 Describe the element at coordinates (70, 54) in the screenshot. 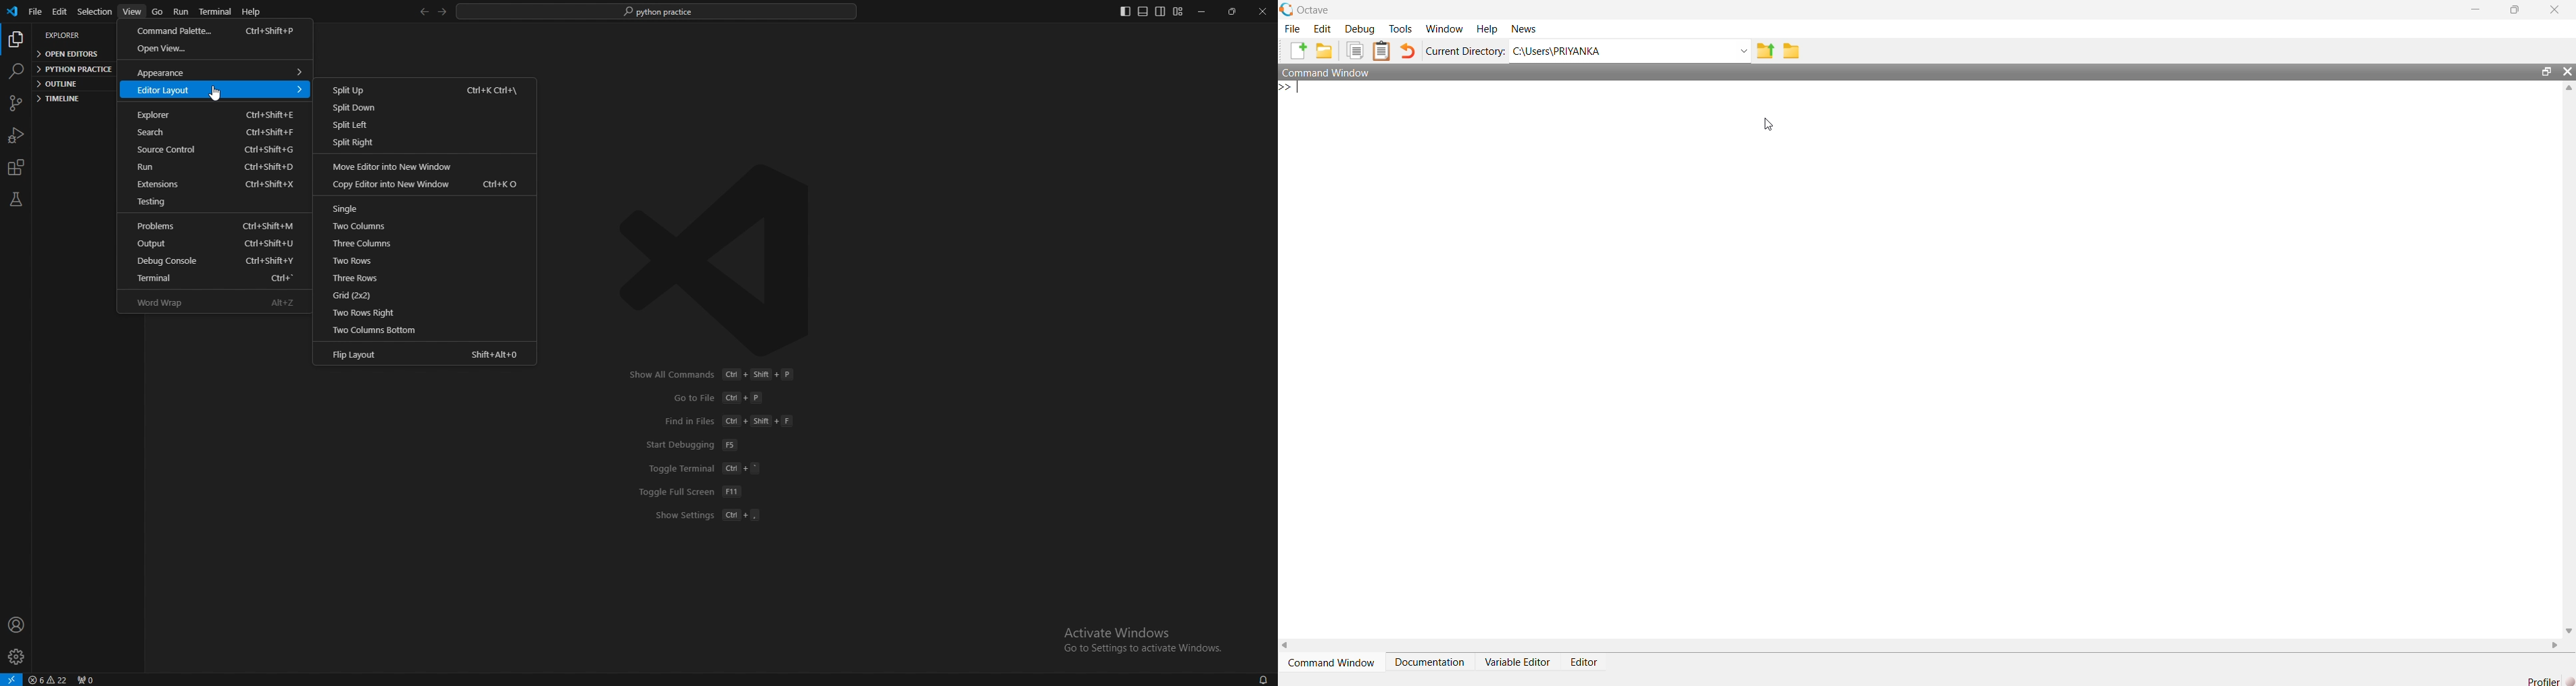

I see `open editors` at that location.